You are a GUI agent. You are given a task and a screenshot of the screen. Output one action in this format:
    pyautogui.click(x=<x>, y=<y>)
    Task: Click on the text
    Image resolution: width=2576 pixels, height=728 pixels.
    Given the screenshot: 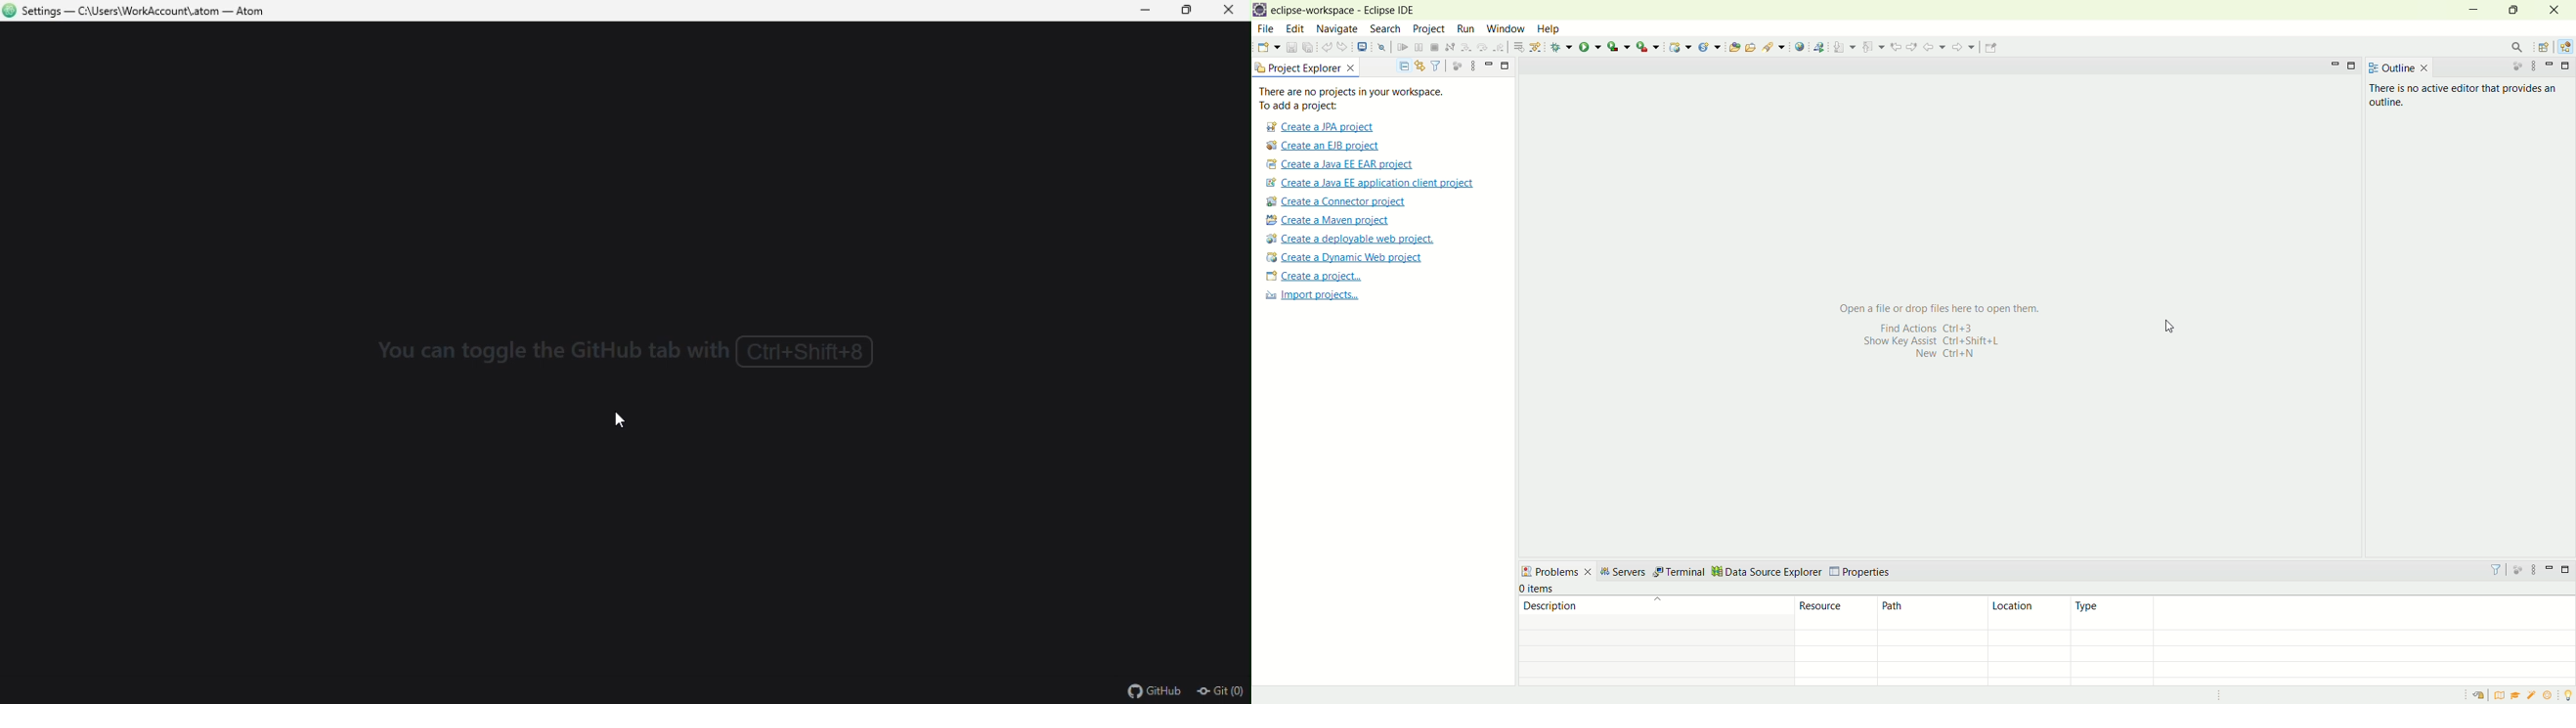 What is the action you would take?
    pyautogui.click(x=1367, y=99)
    